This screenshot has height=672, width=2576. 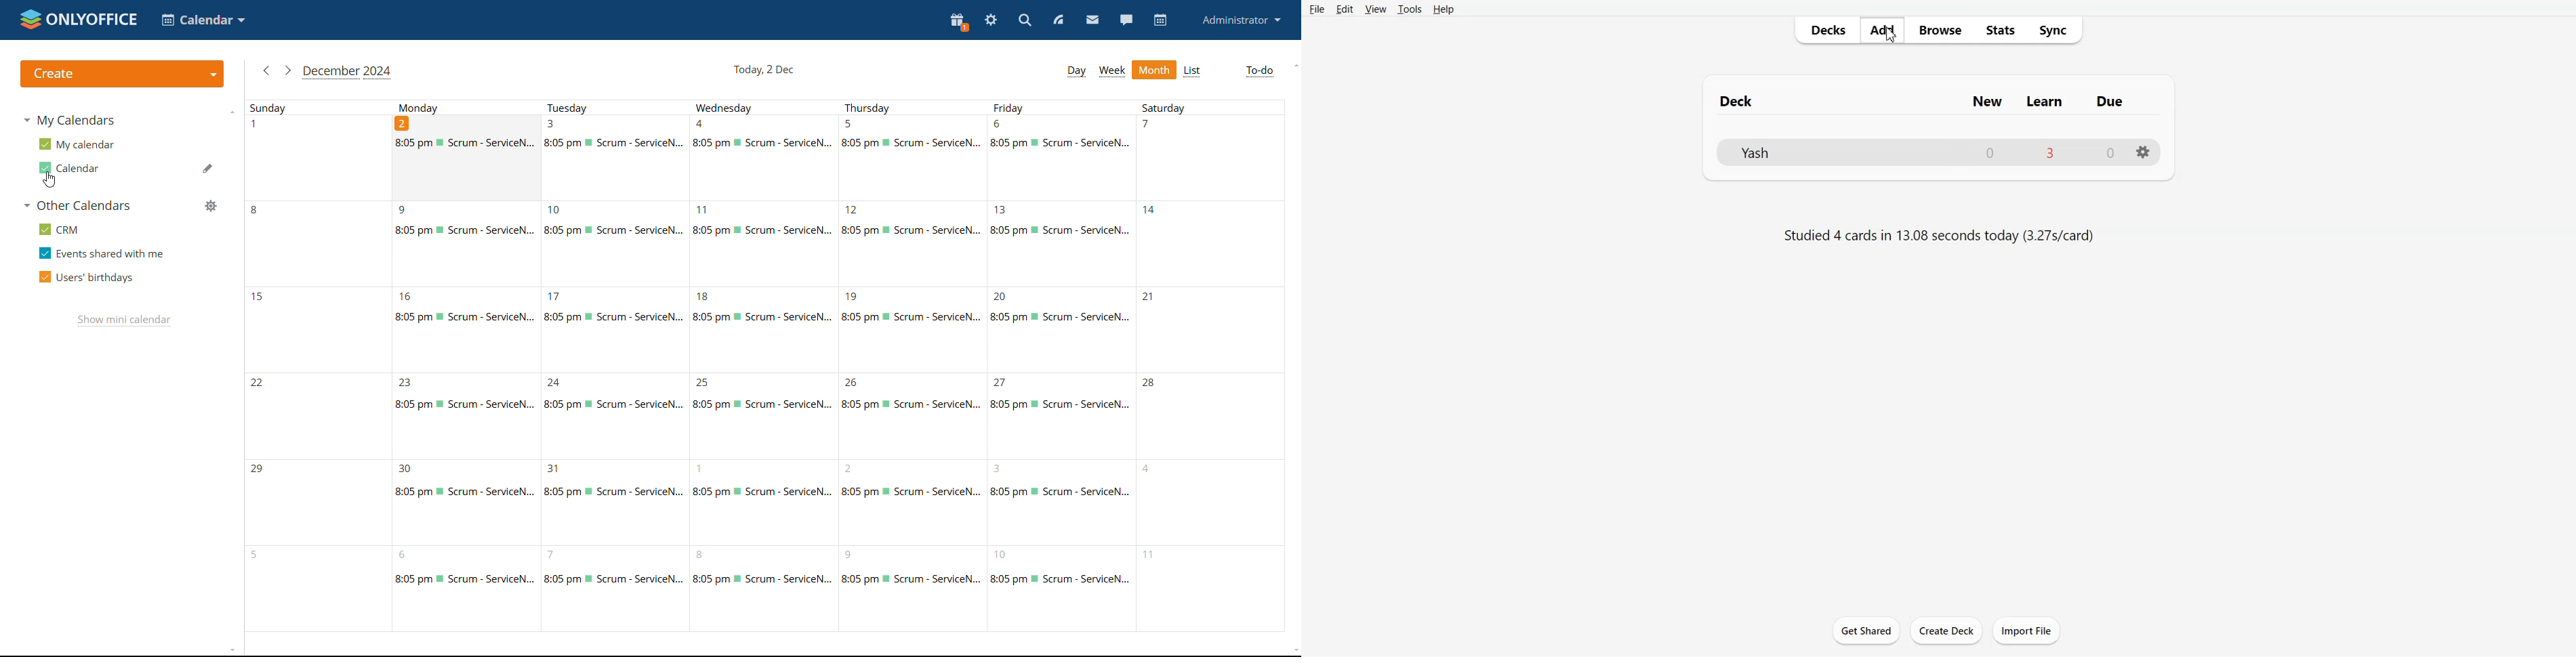 I want to click on Text 2, so click(x=1937, y=234).